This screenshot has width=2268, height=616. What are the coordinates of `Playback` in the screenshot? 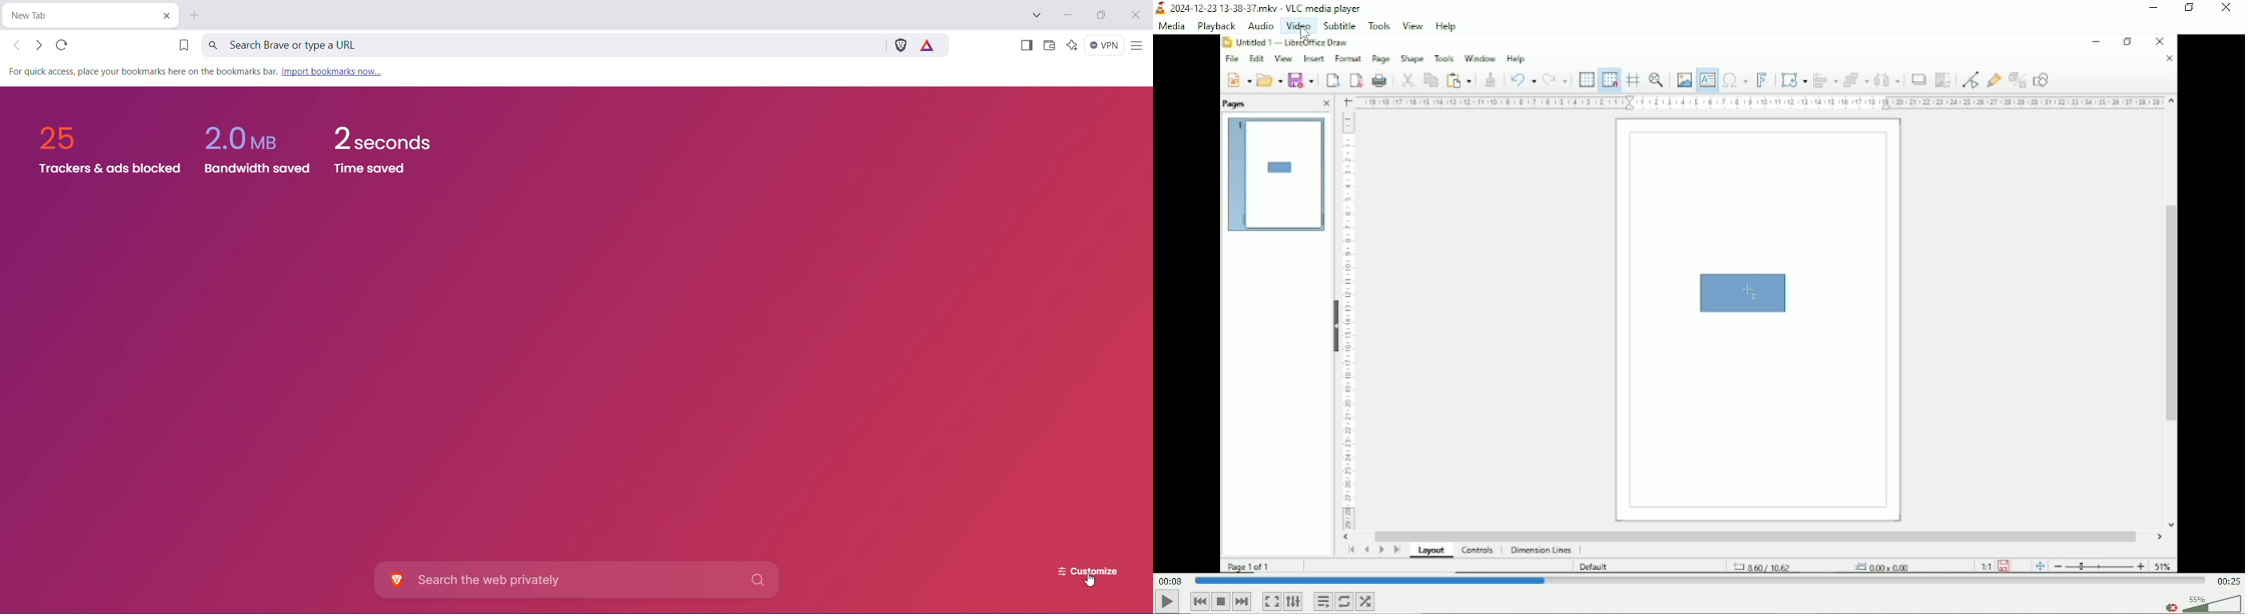 It's located at (1216, 26).